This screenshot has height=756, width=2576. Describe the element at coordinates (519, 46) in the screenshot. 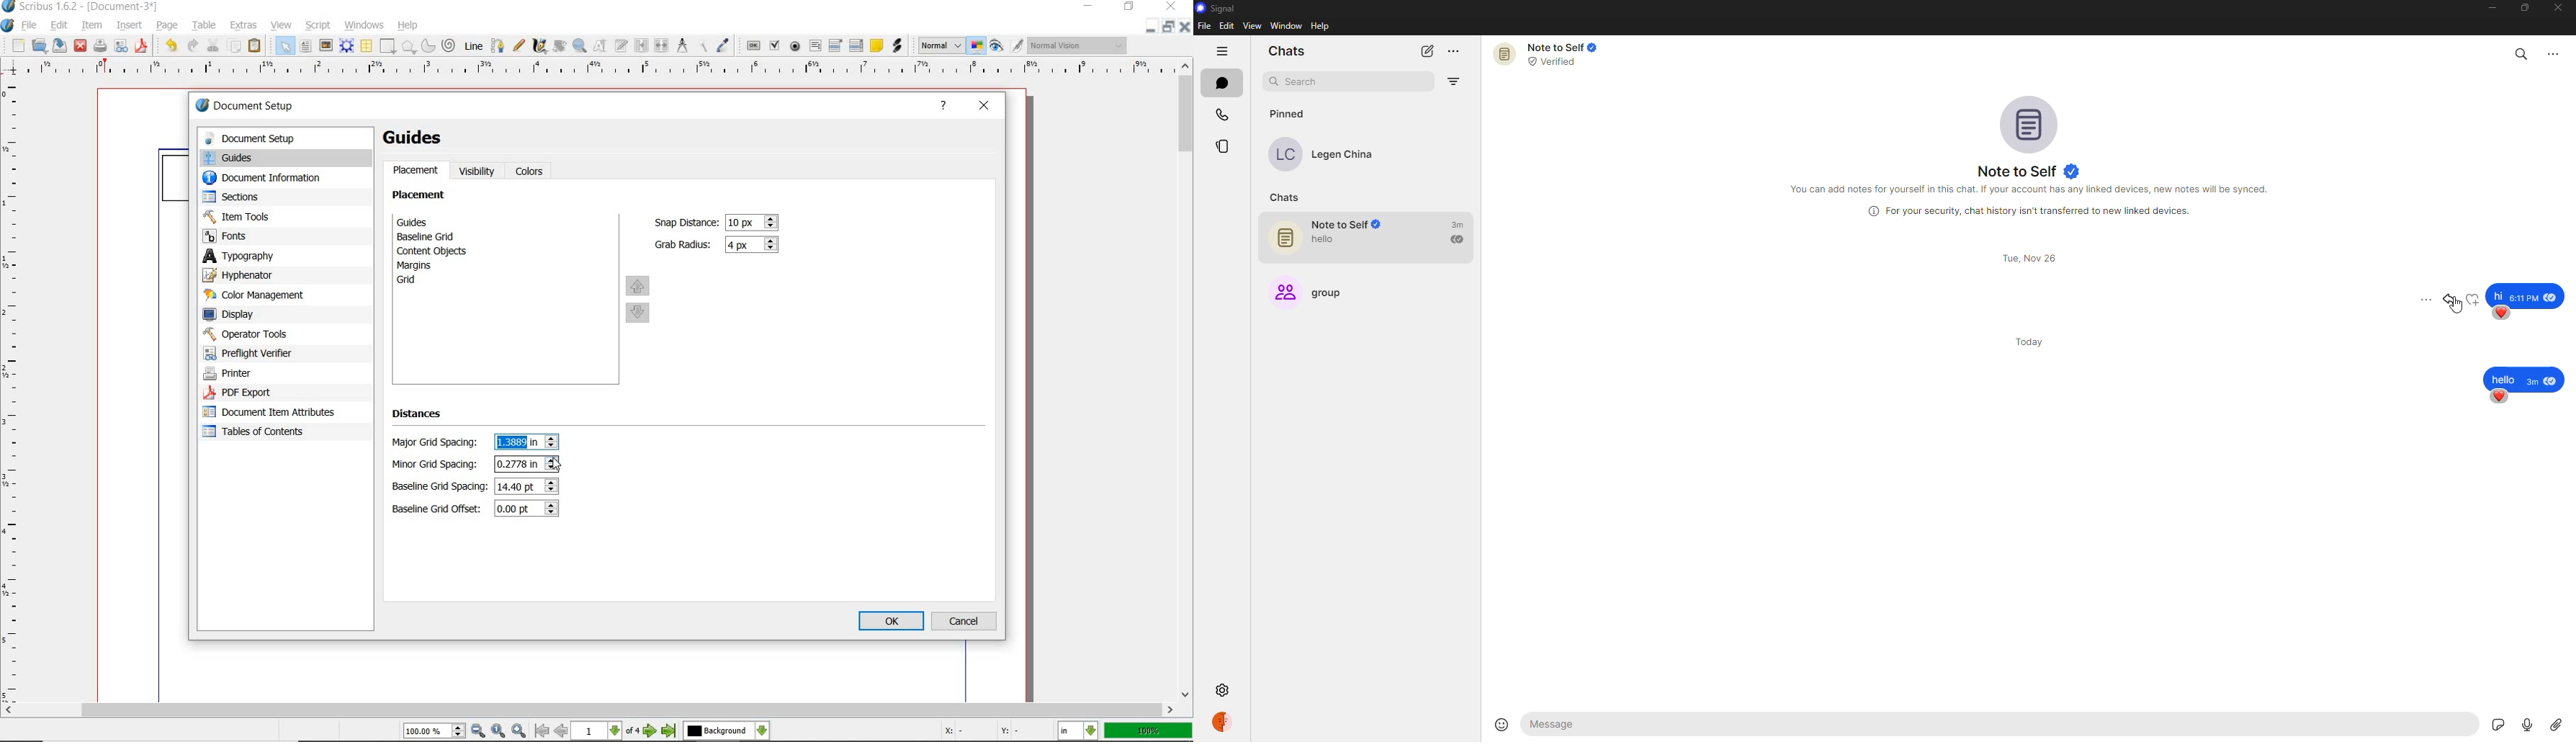

I see `freehand line` at that location.